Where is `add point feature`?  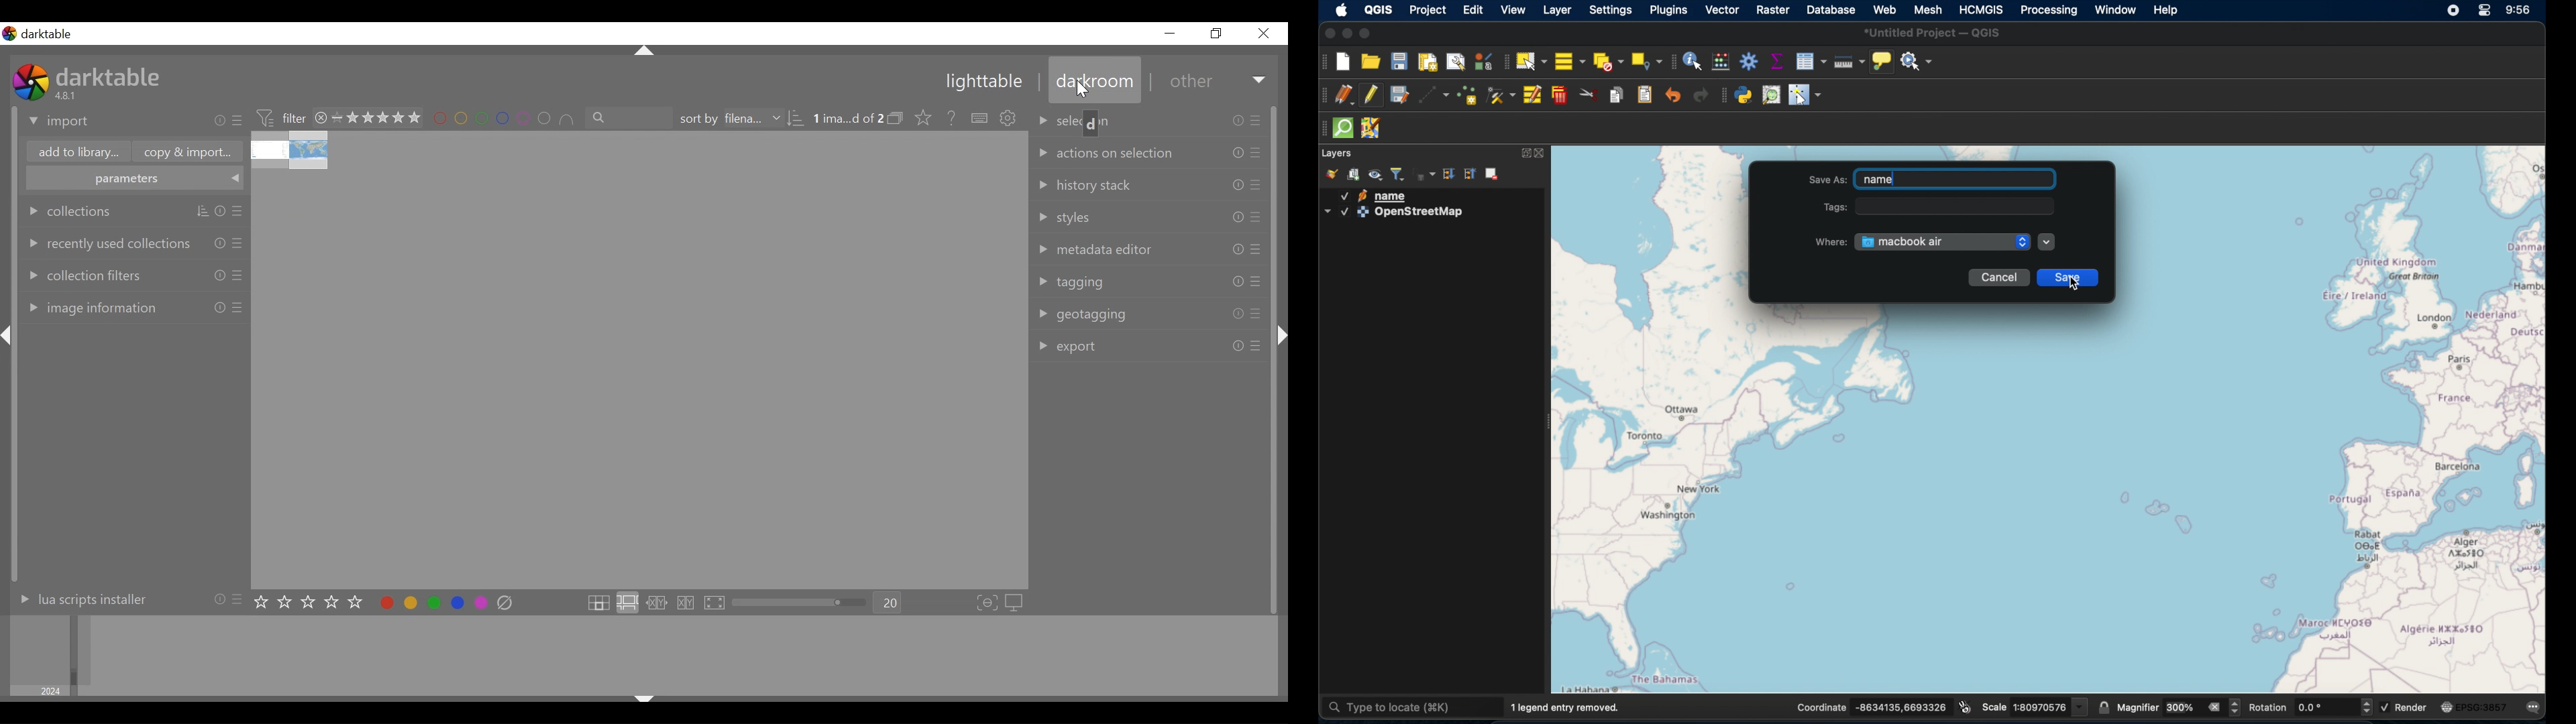
add point feature is located at coordinates (1467, 95).